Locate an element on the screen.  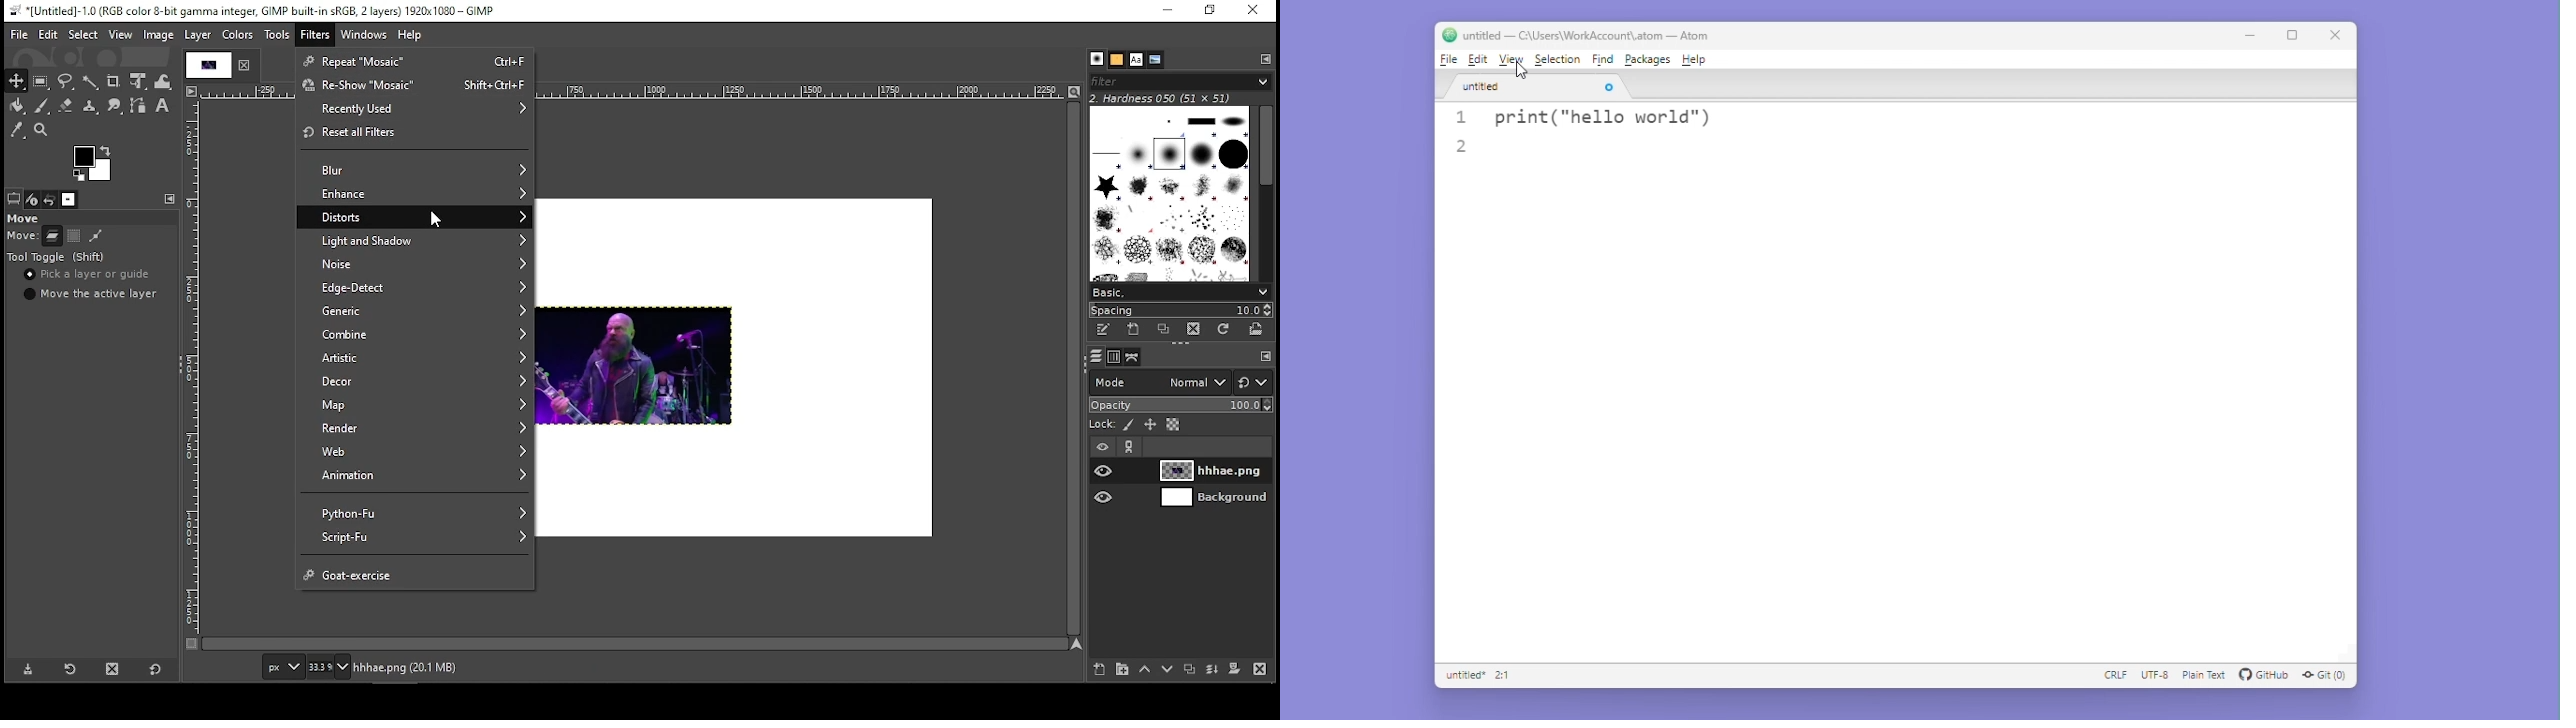
delete brush is located at coordinates (1192, 330).